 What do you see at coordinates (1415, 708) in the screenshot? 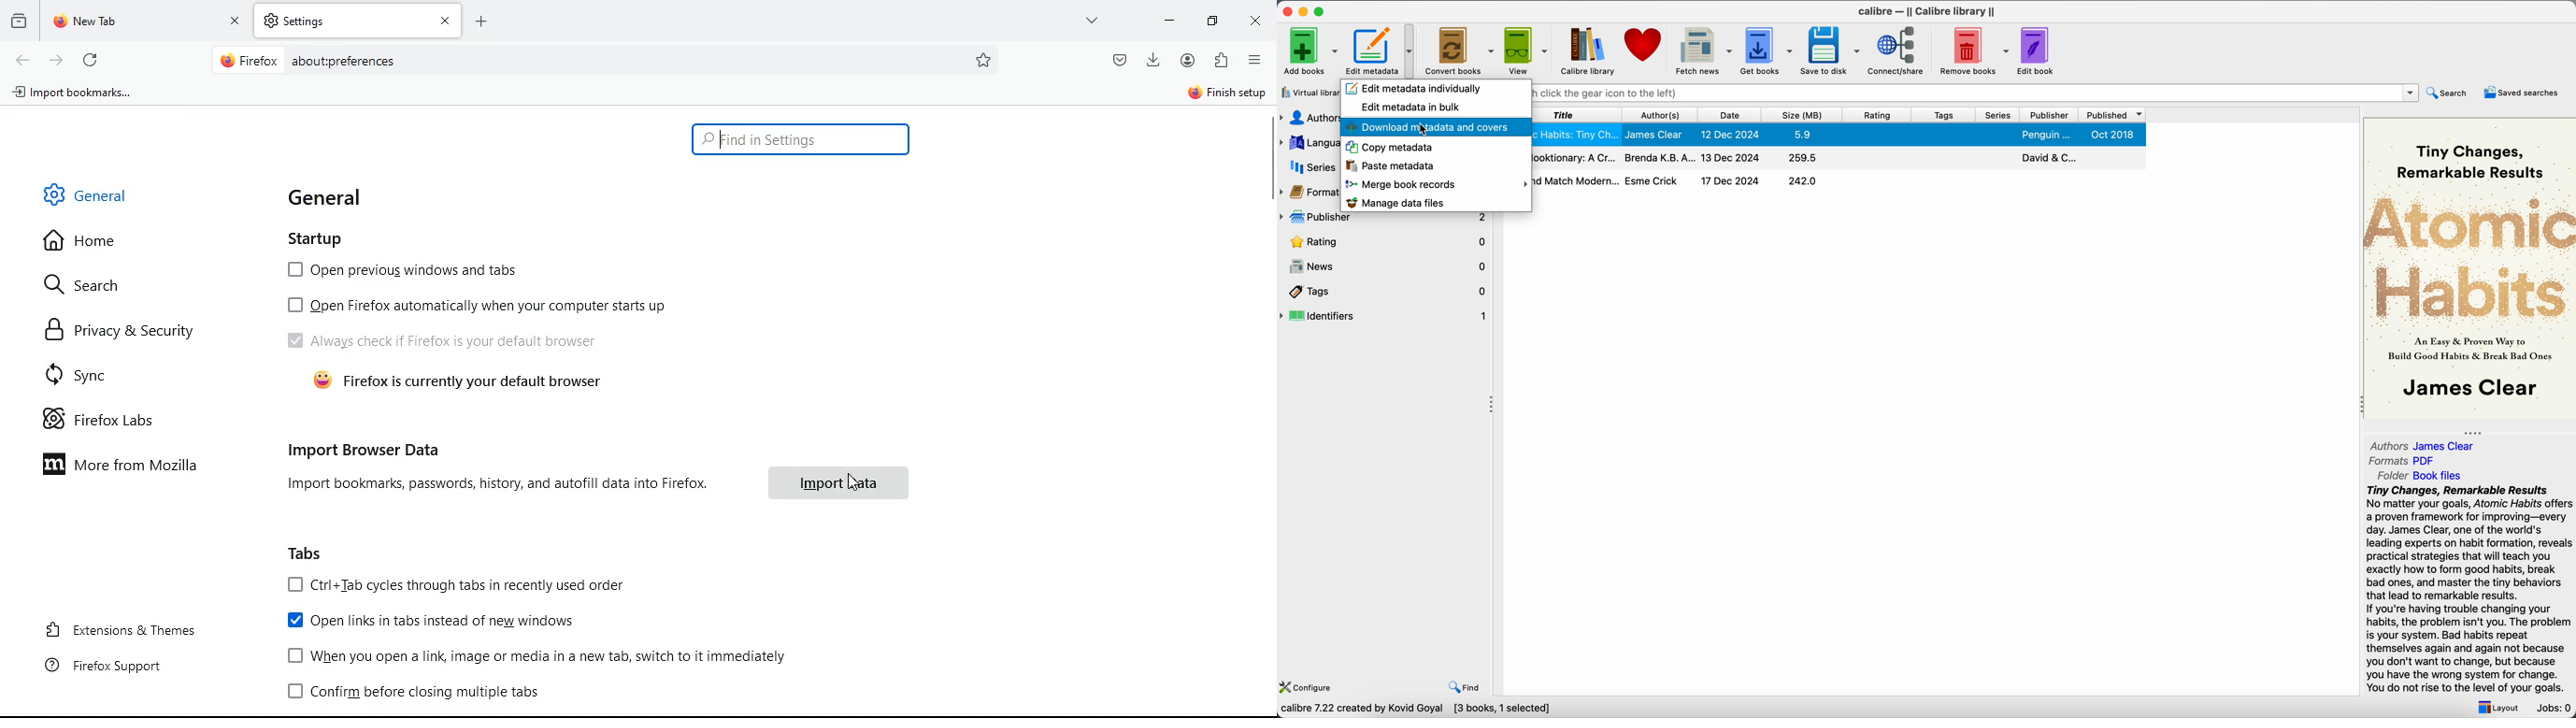
I see `calibre 7.22 created by Kovid Goyal [3 books, 1 selected]` at bounding box center [1415, 708].